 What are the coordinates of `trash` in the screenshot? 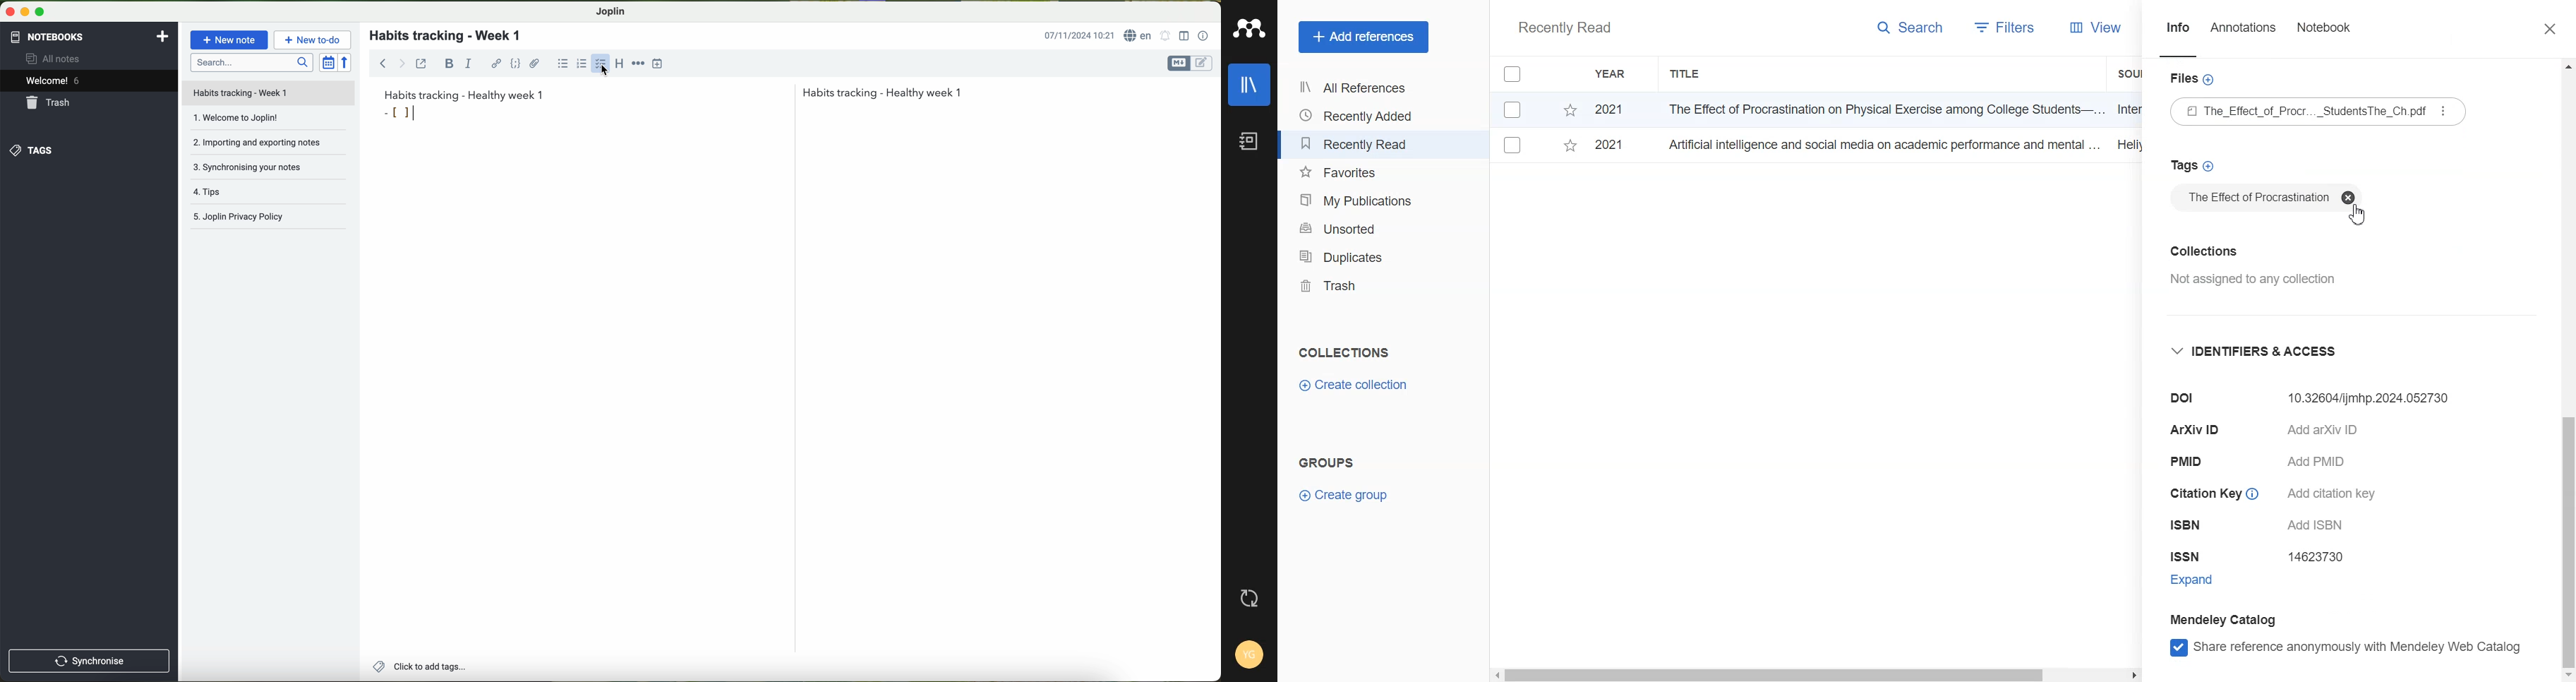 It's located at (49, 103).